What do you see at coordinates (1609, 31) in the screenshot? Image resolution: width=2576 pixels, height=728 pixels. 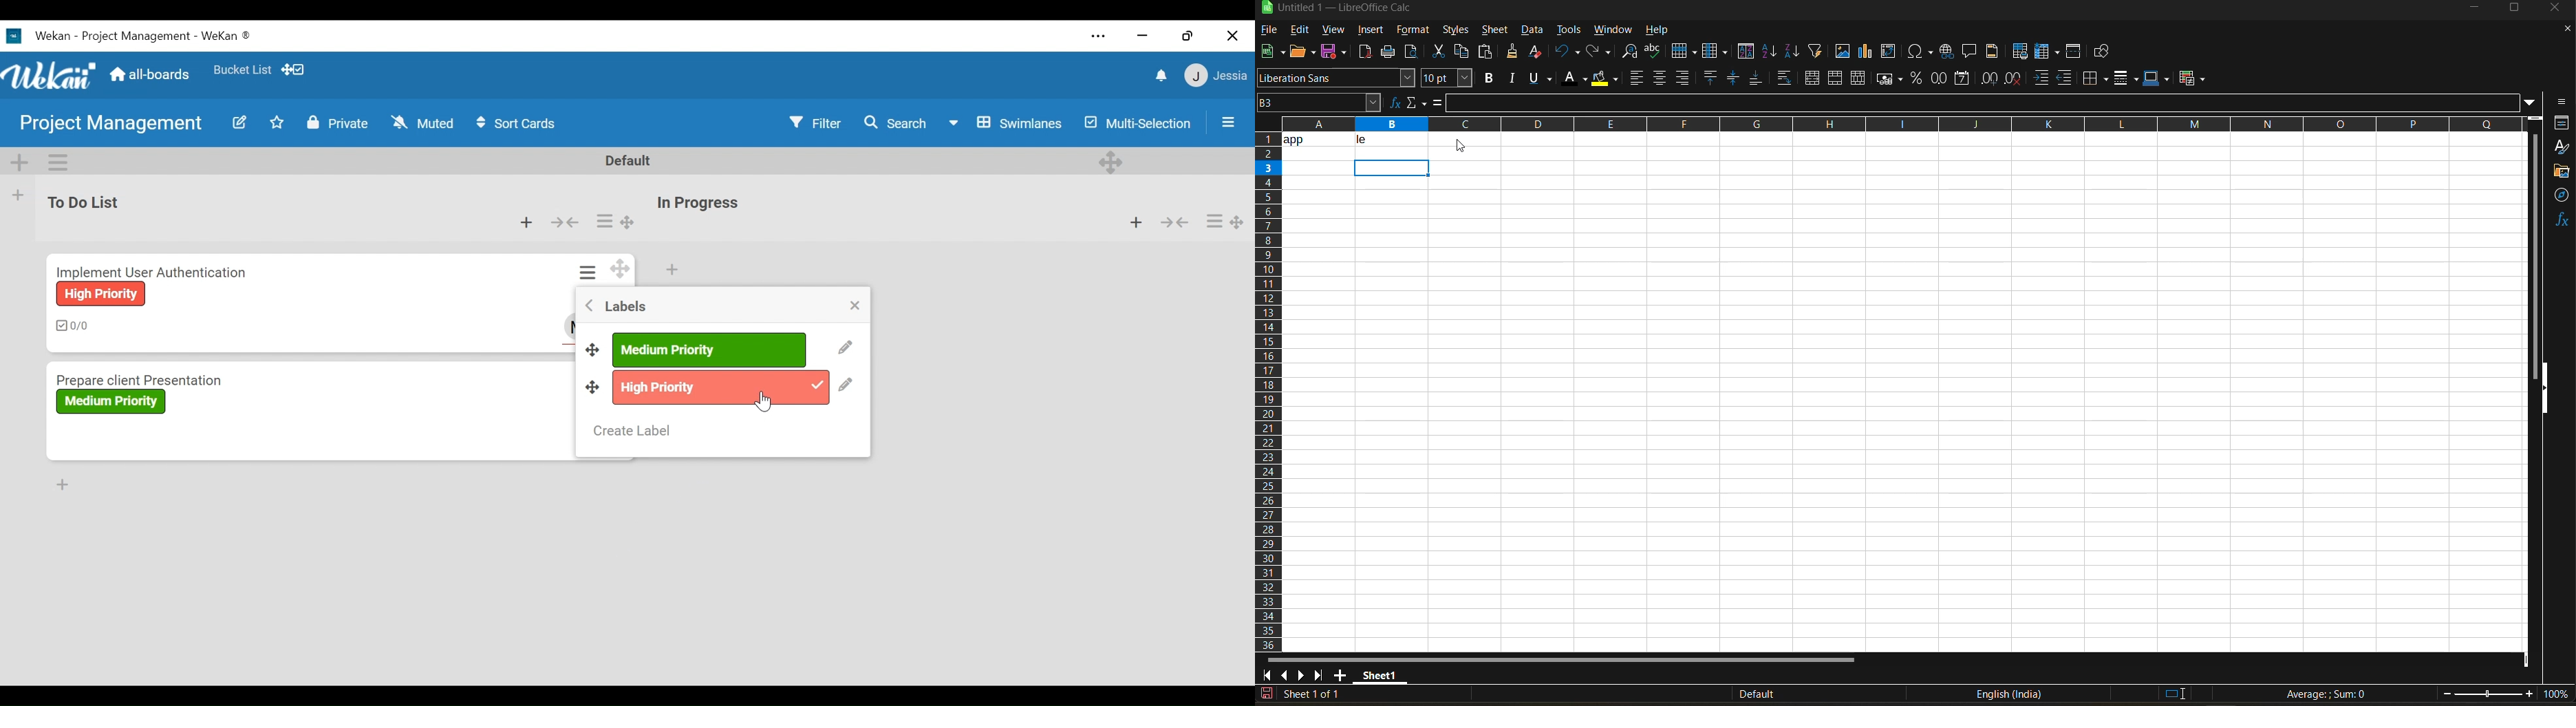 I see `window` at bounding box center [1609, 31].